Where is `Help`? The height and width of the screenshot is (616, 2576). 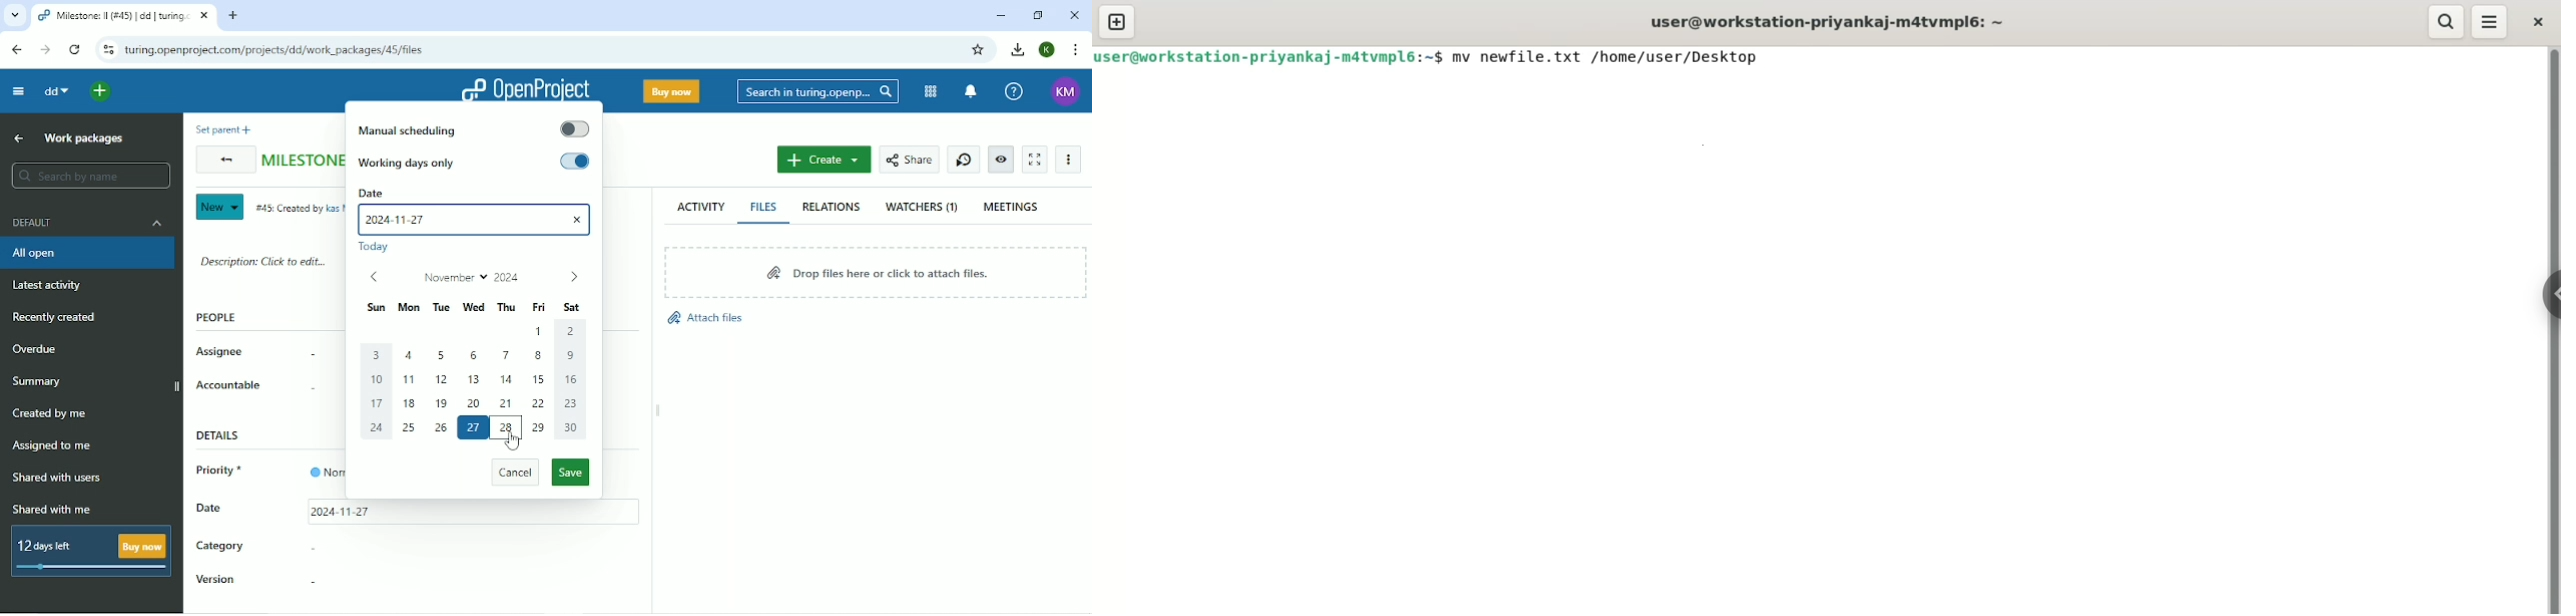
Help is located at coordinates (1013, 92).